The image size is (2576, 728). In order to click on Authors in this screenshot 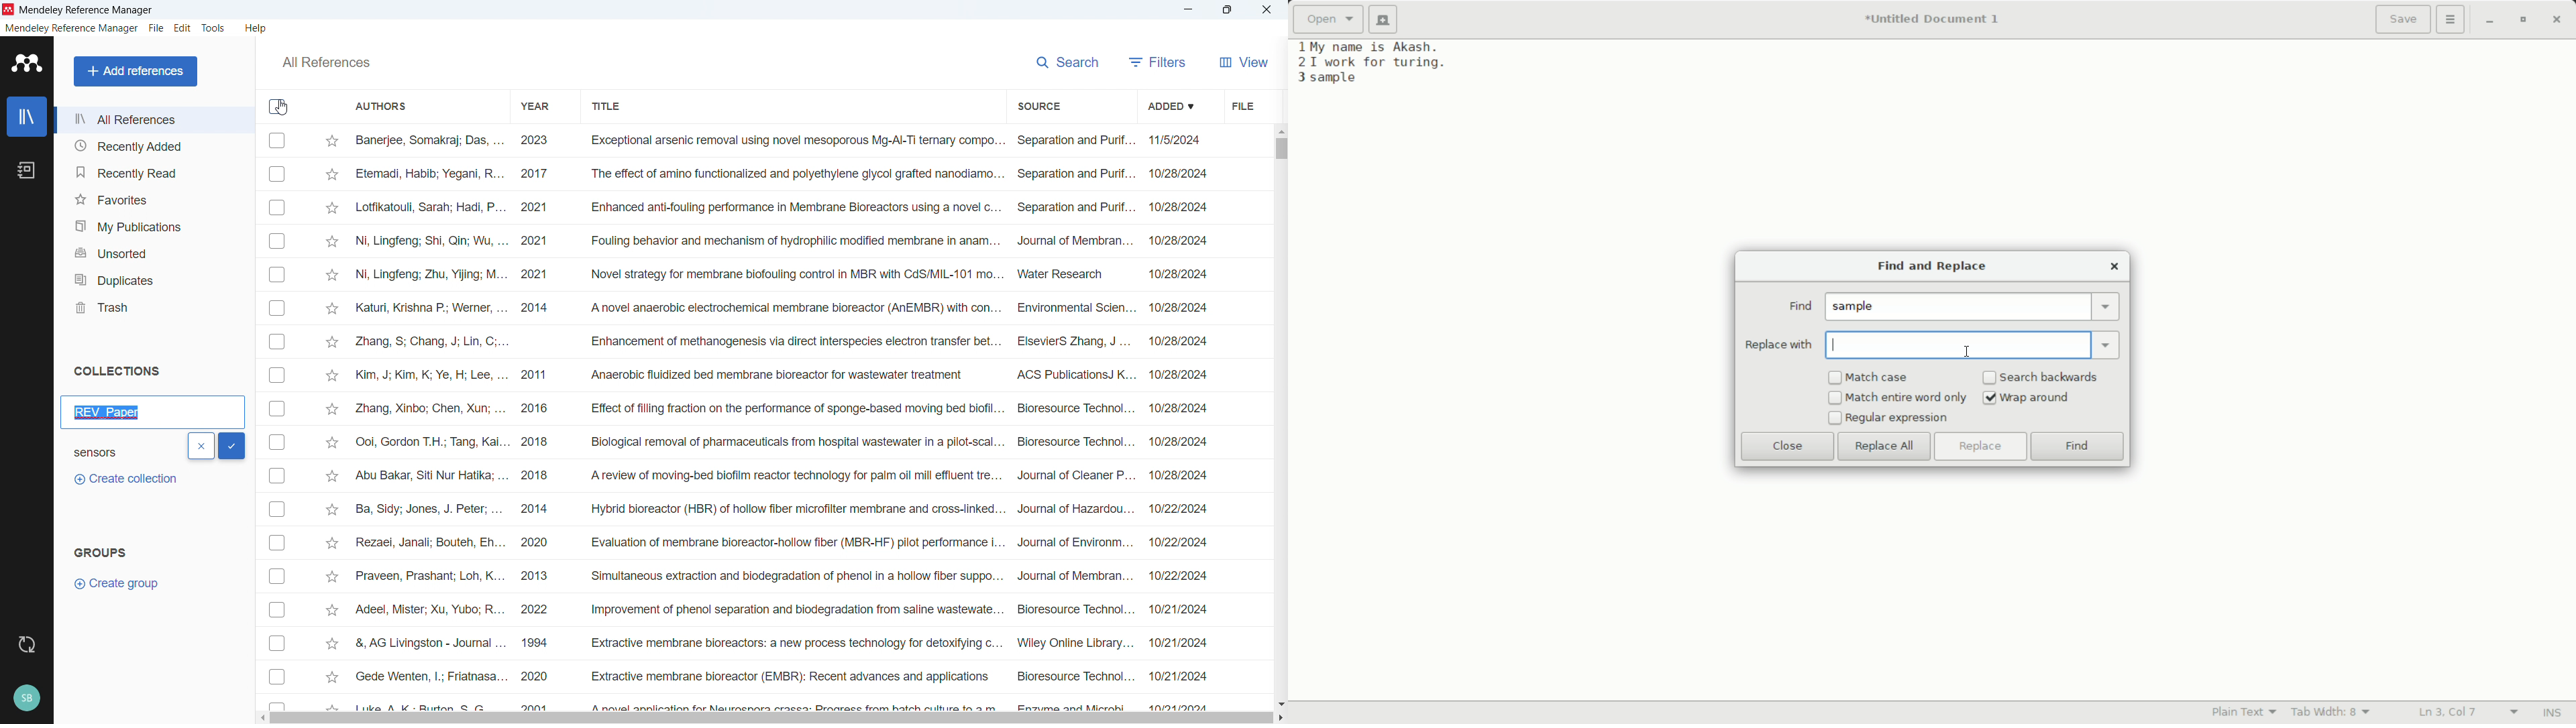, I will do `click(382, 107)`.